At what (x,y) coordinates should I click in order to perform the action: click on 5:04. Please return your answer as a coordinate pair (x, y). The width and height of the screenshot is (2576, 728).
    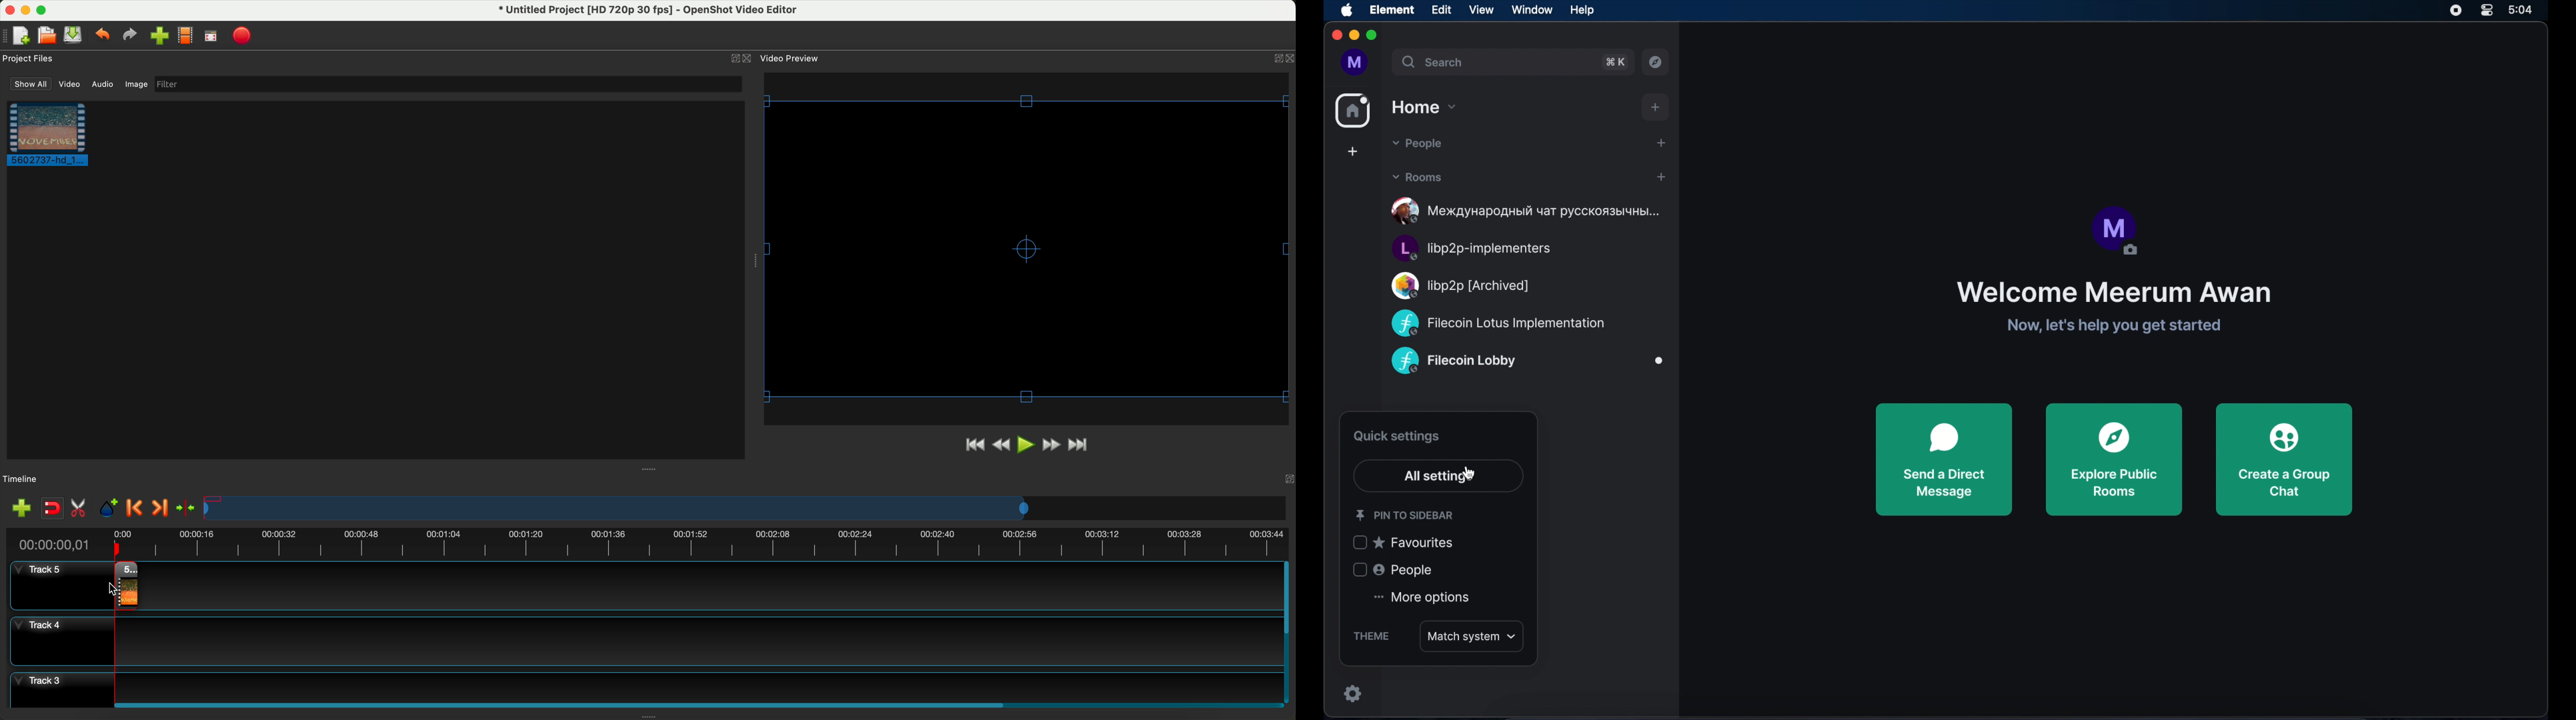
    Looking at the image, I should click on (2528, 13).